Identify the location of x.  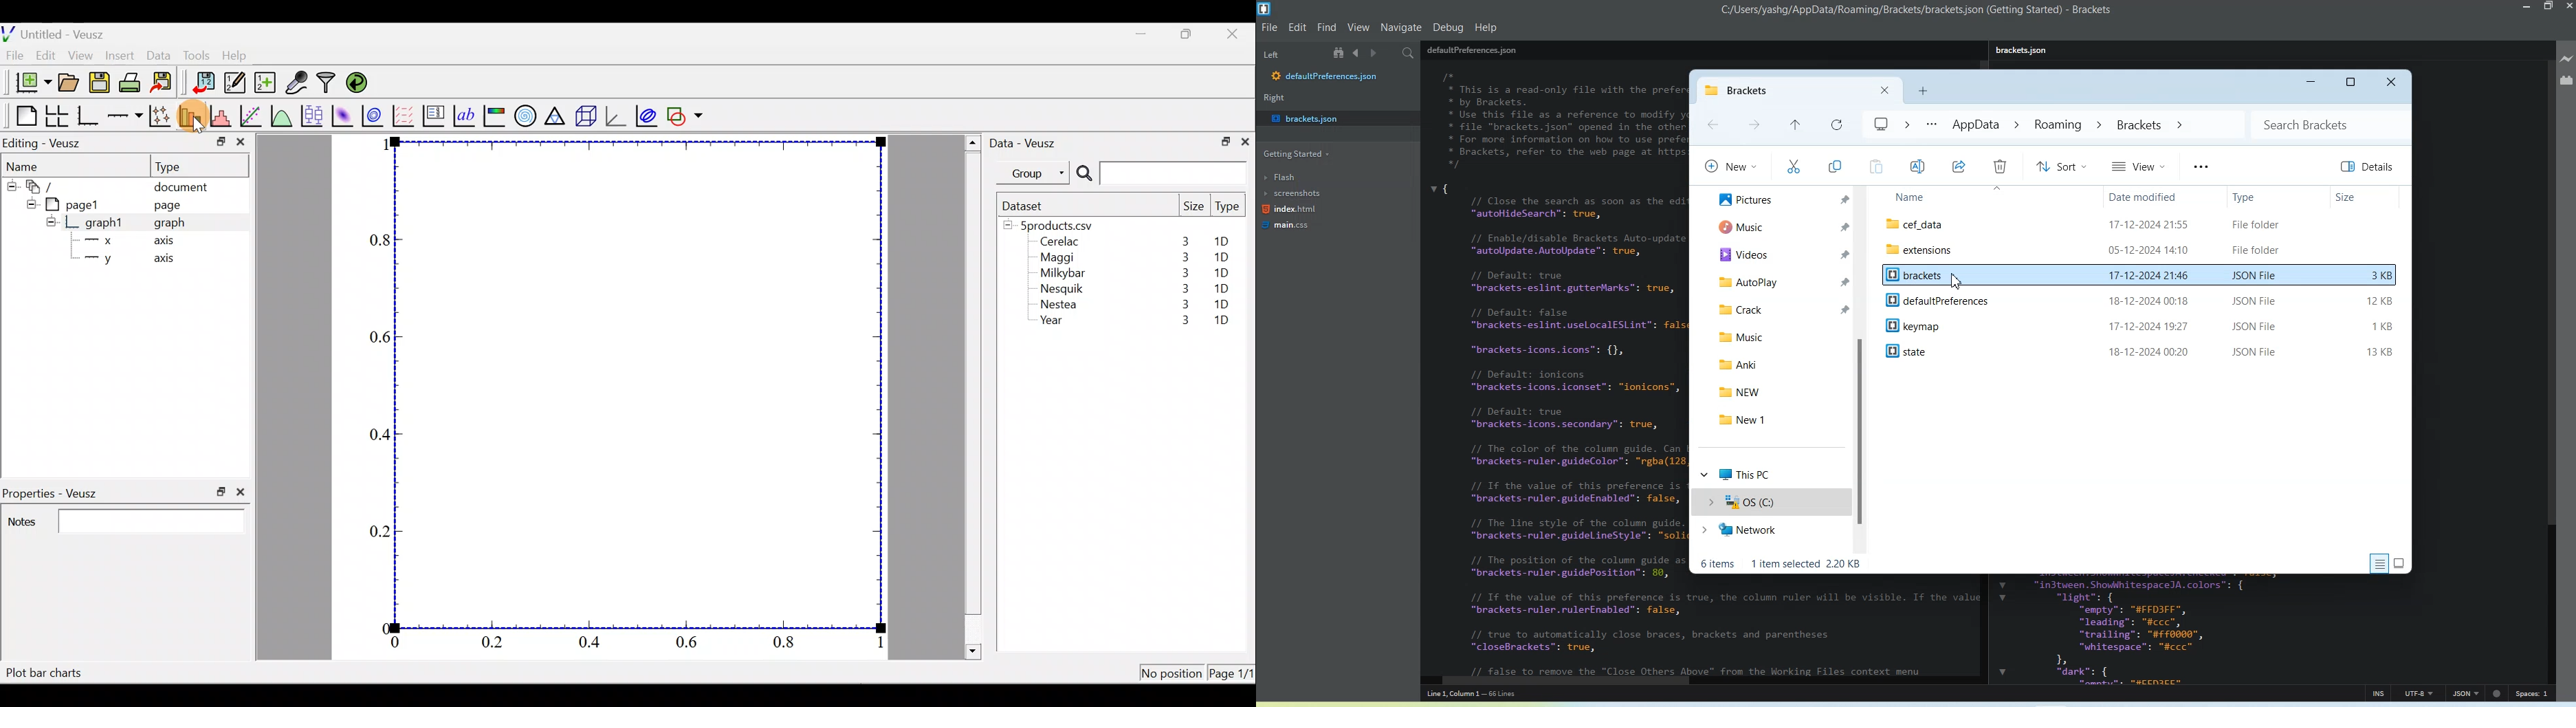
(101, 240).